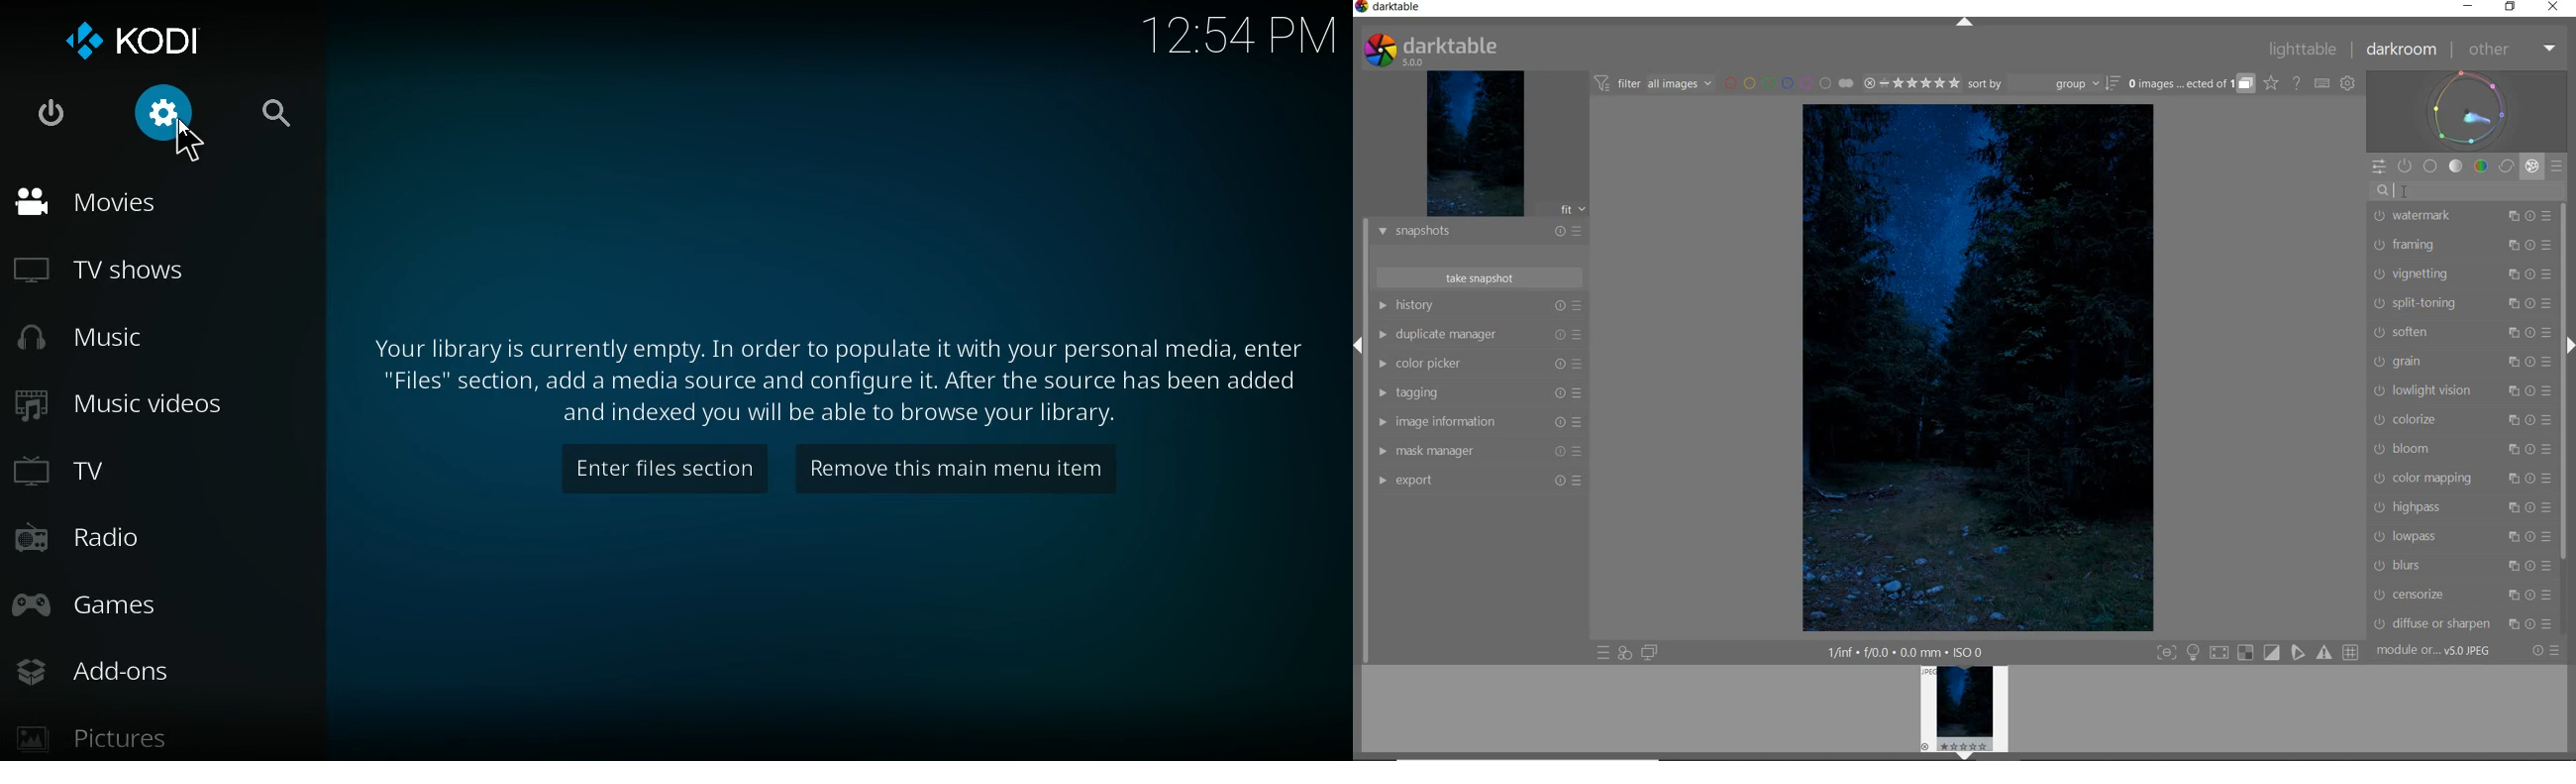  Describe the element at coordinates (1432, 48) in the screenshot. I see `SYSTEM LOGO` at that location.